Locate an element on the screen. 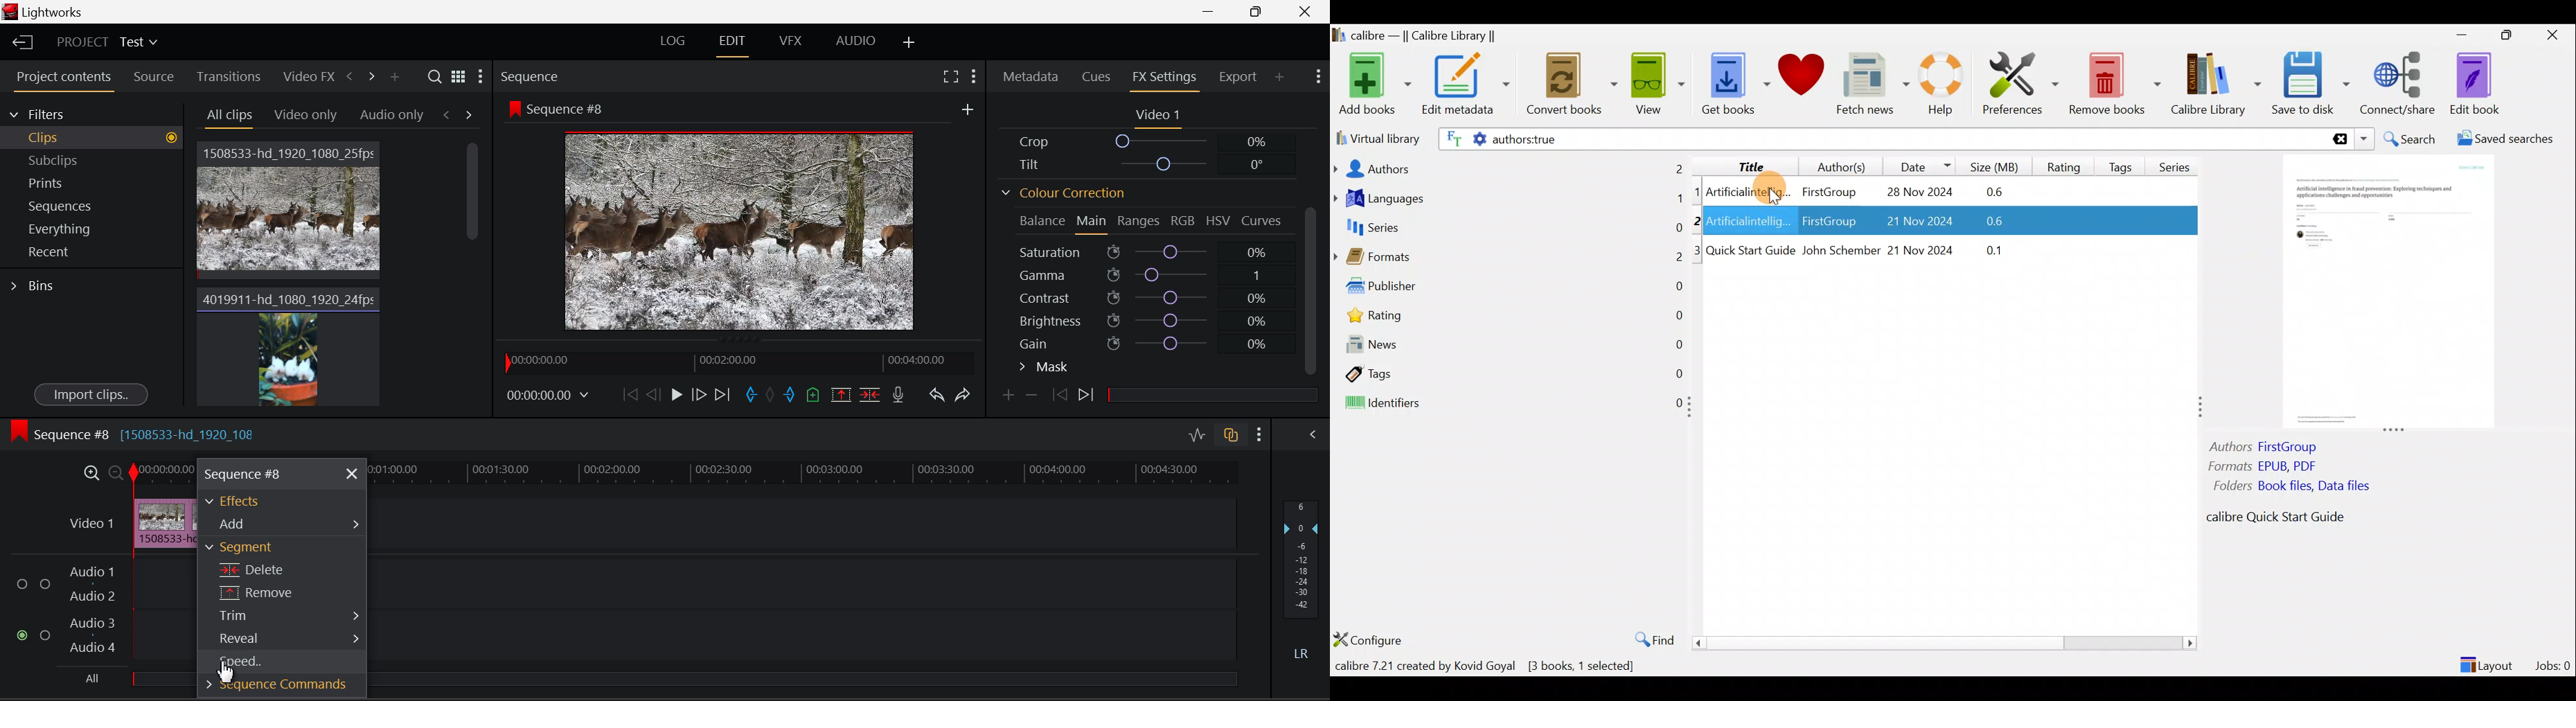 Image resolution: width=2576 pixels, height=728 pixels. Redo is located at coordinates (963, 397).